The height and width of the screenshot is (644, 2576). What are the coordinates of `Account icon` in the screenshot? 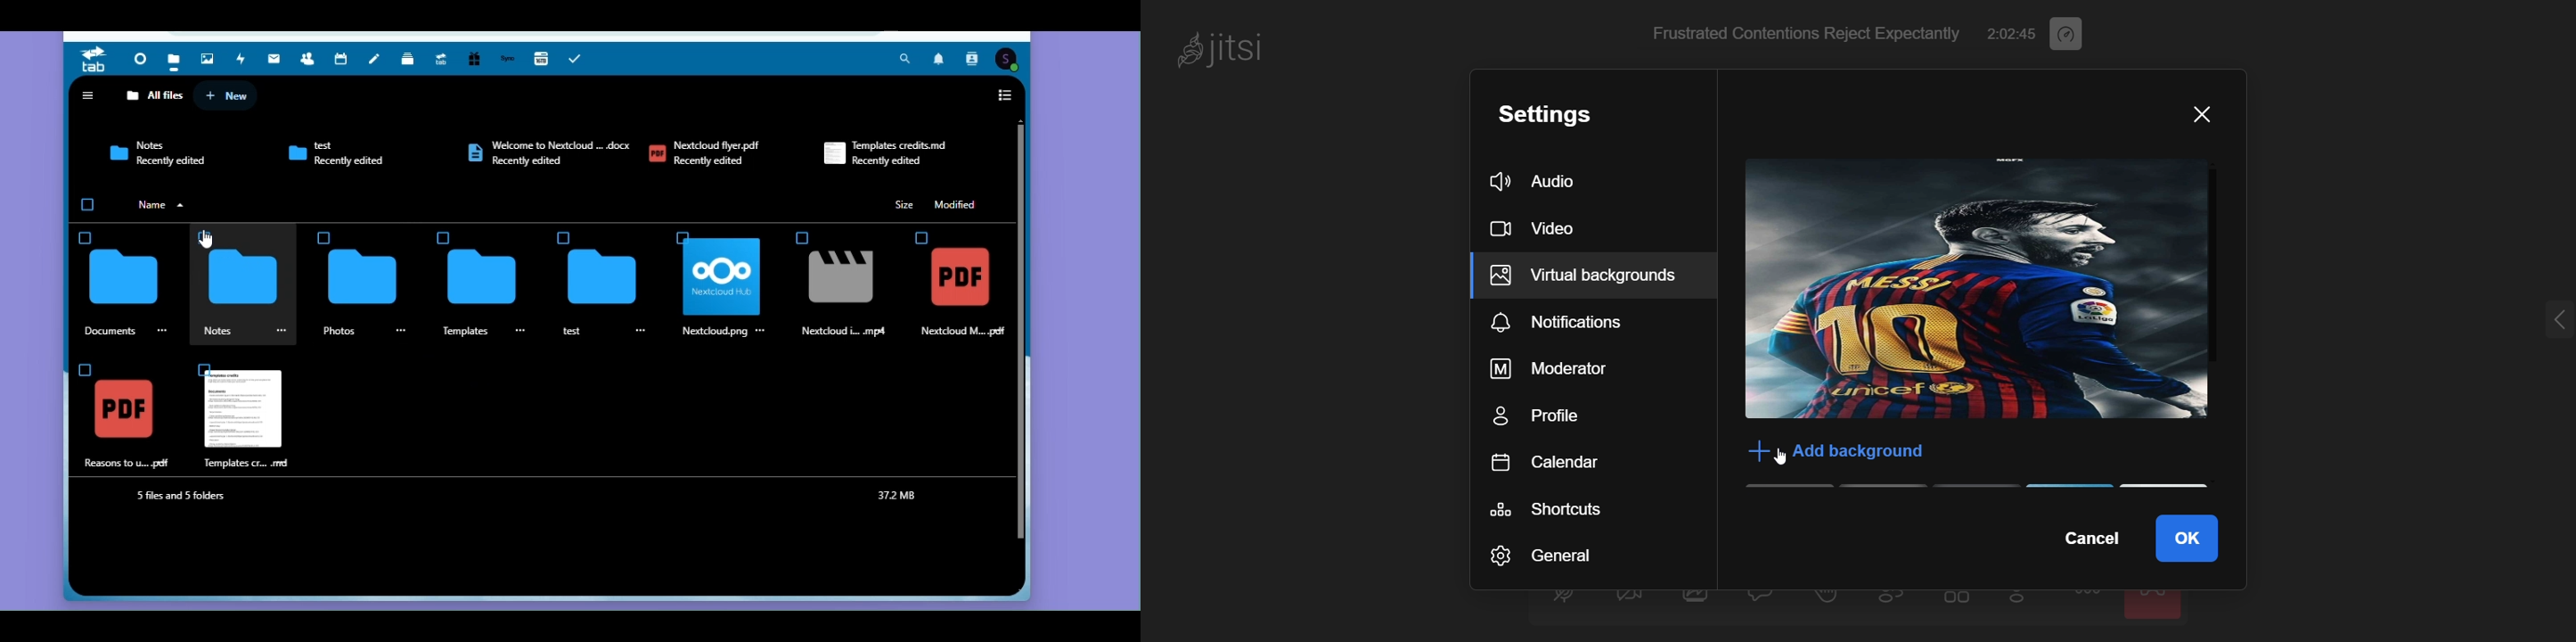 It's located at (1010, 59).